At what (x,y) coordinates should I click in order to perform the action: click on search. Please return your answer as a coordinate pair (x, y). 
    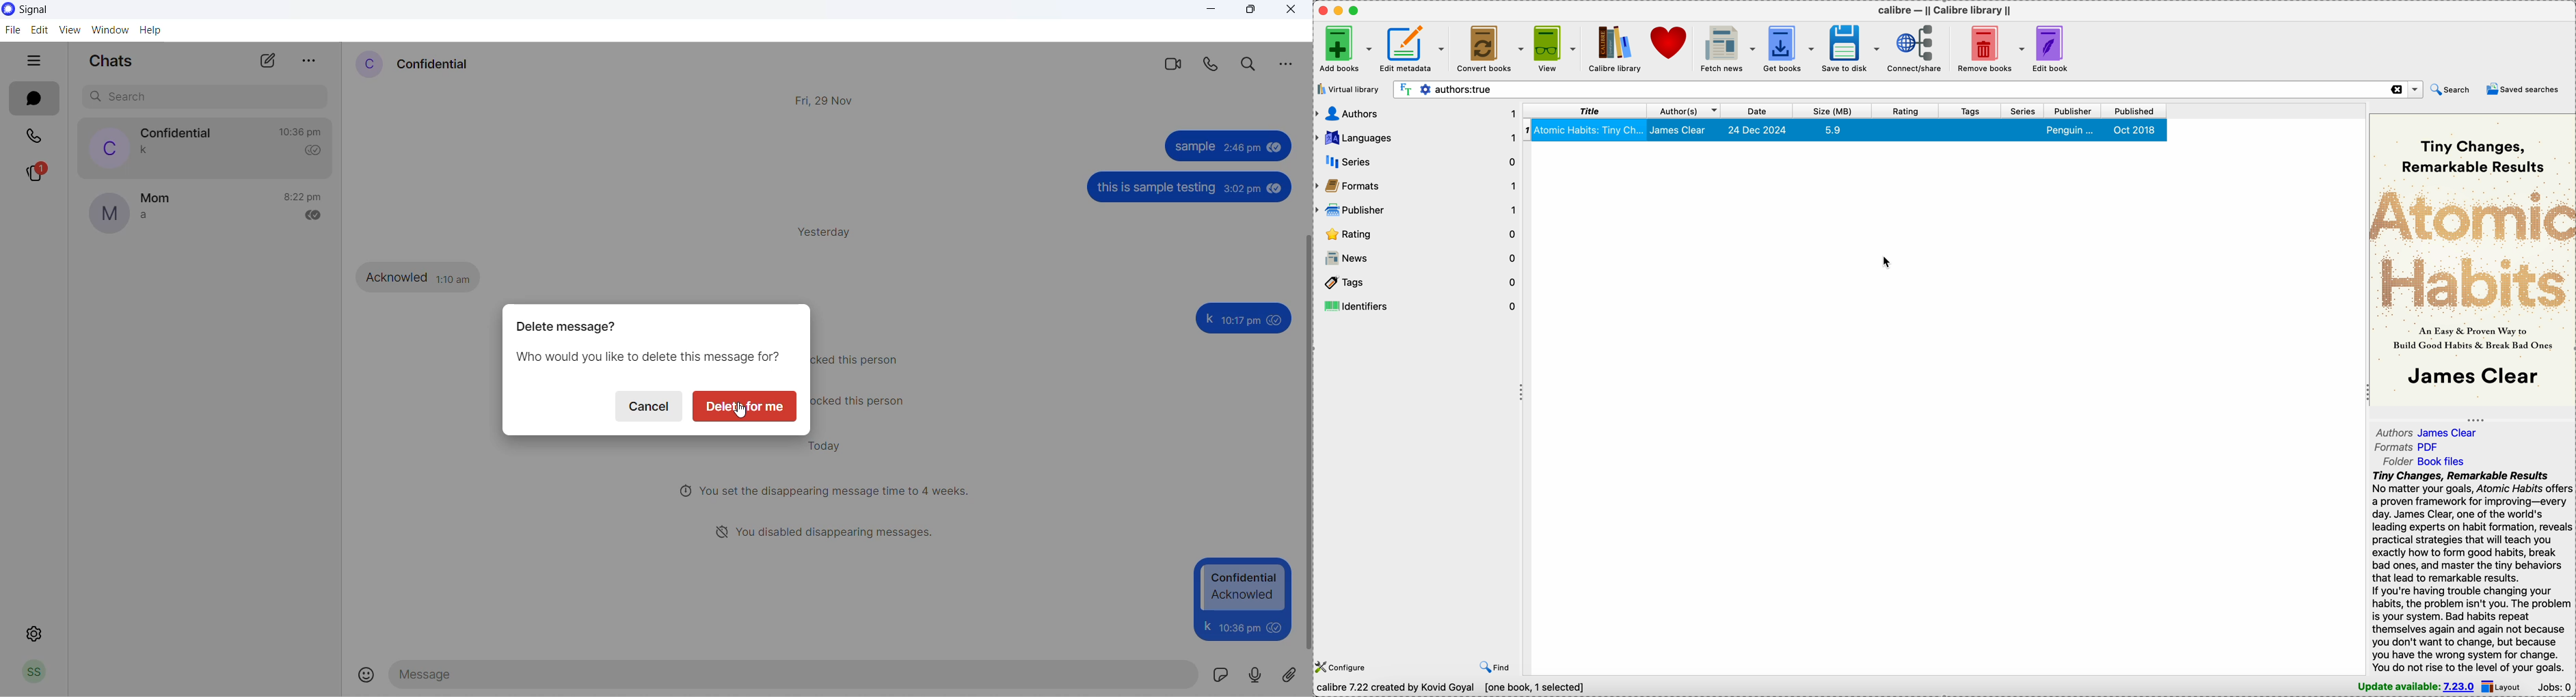
    Looking at the image, I should click on (2454, 89).